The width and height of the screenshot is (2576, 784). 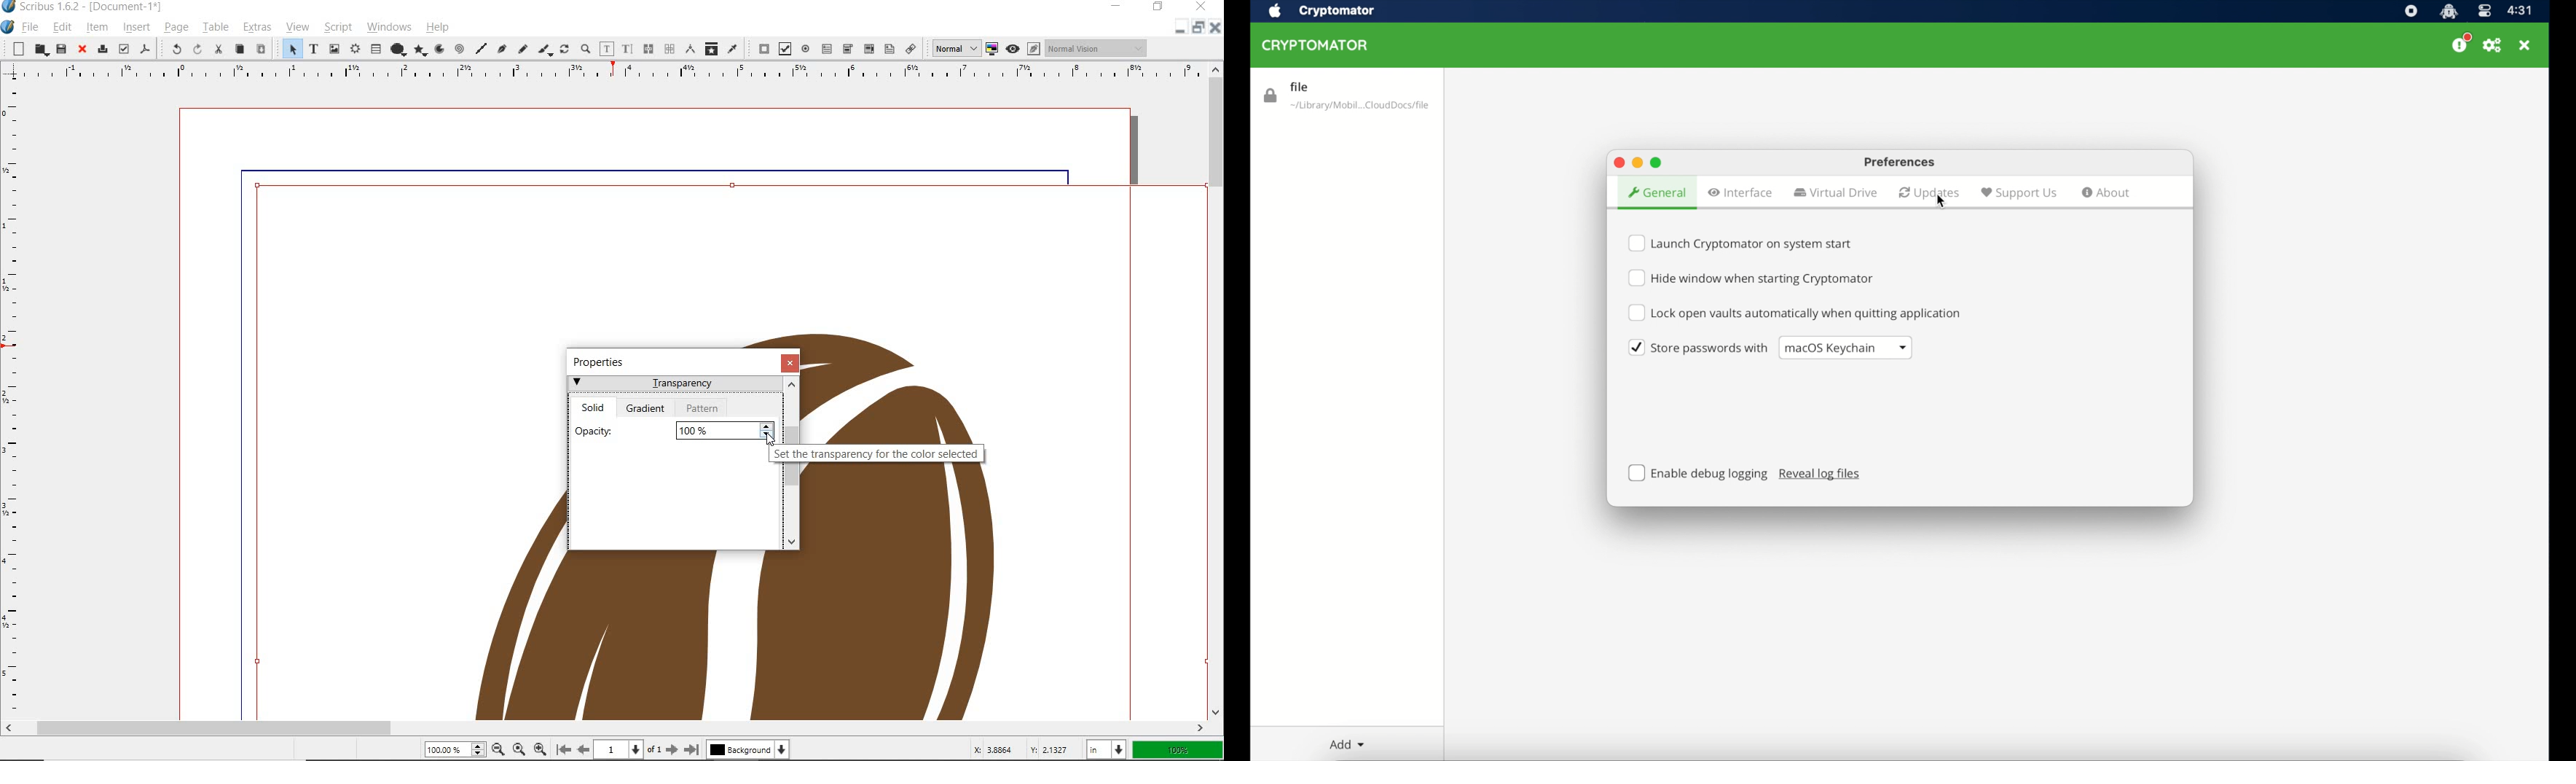 What do you see at coordinates (546, 50) in the screenshot?
I see `calligraphic line` at bounding box center [546, 50].